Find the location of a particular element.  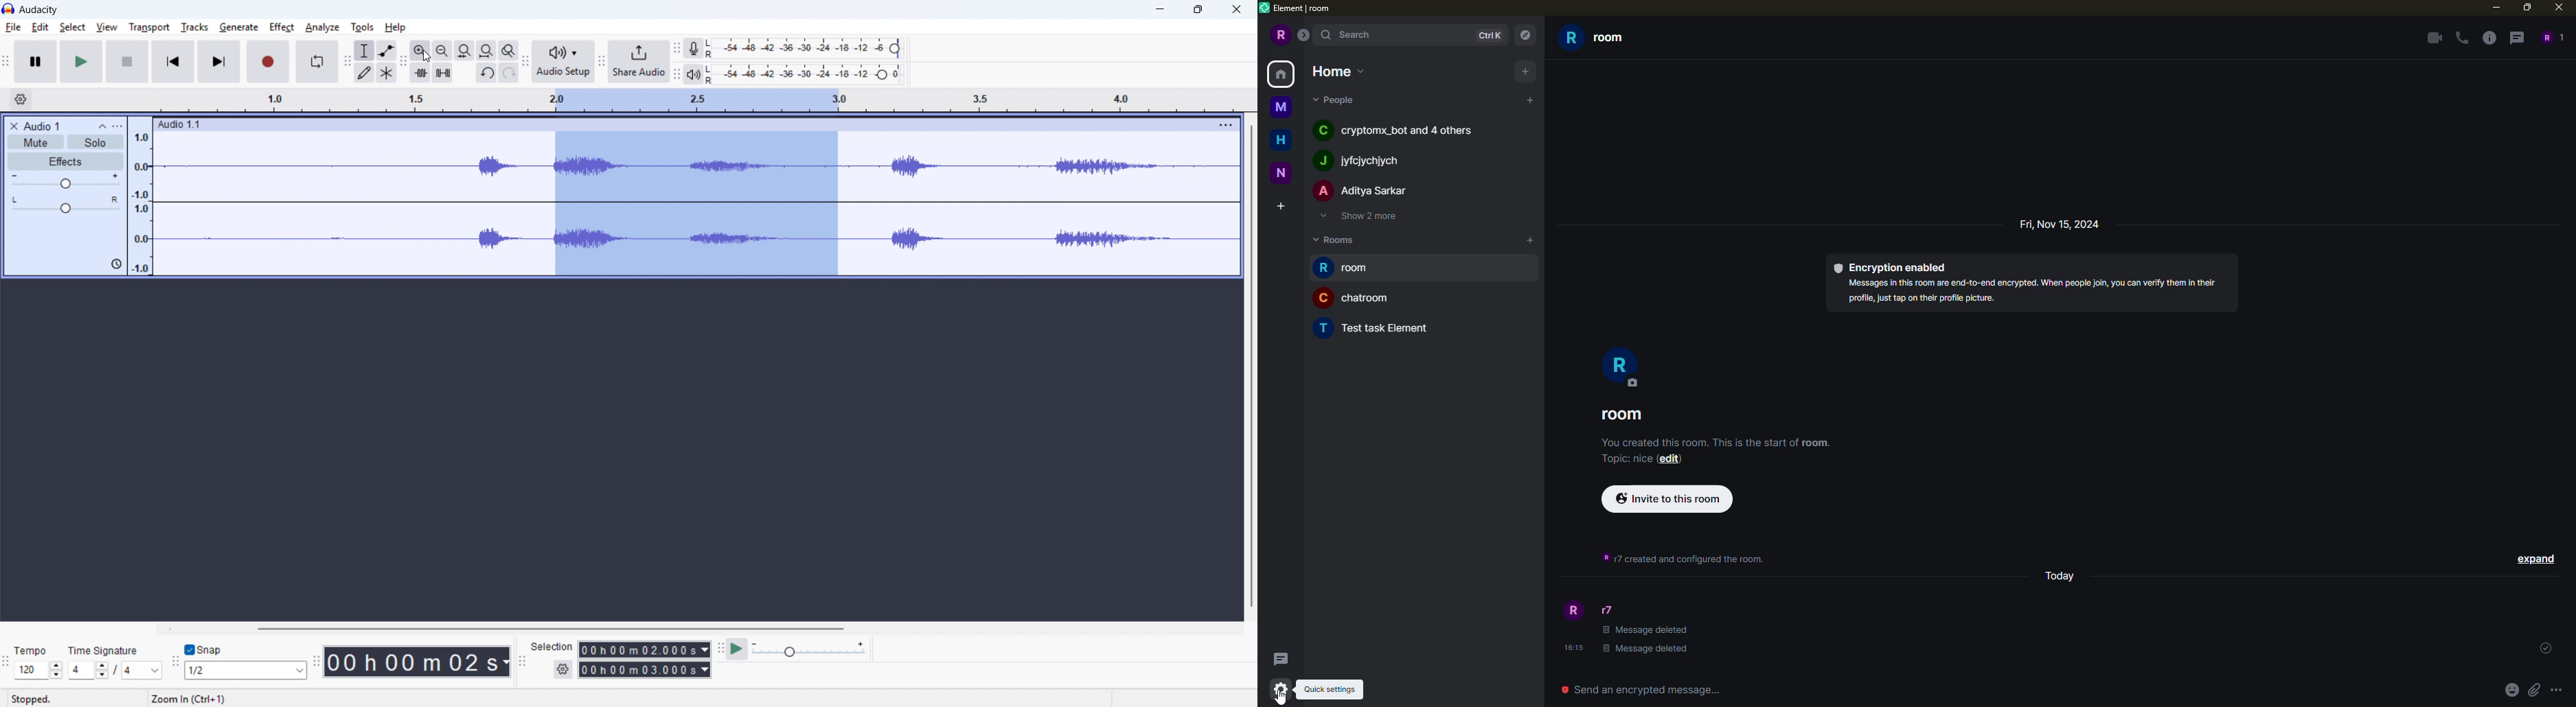

Pause is located at coordinates (37, 62).